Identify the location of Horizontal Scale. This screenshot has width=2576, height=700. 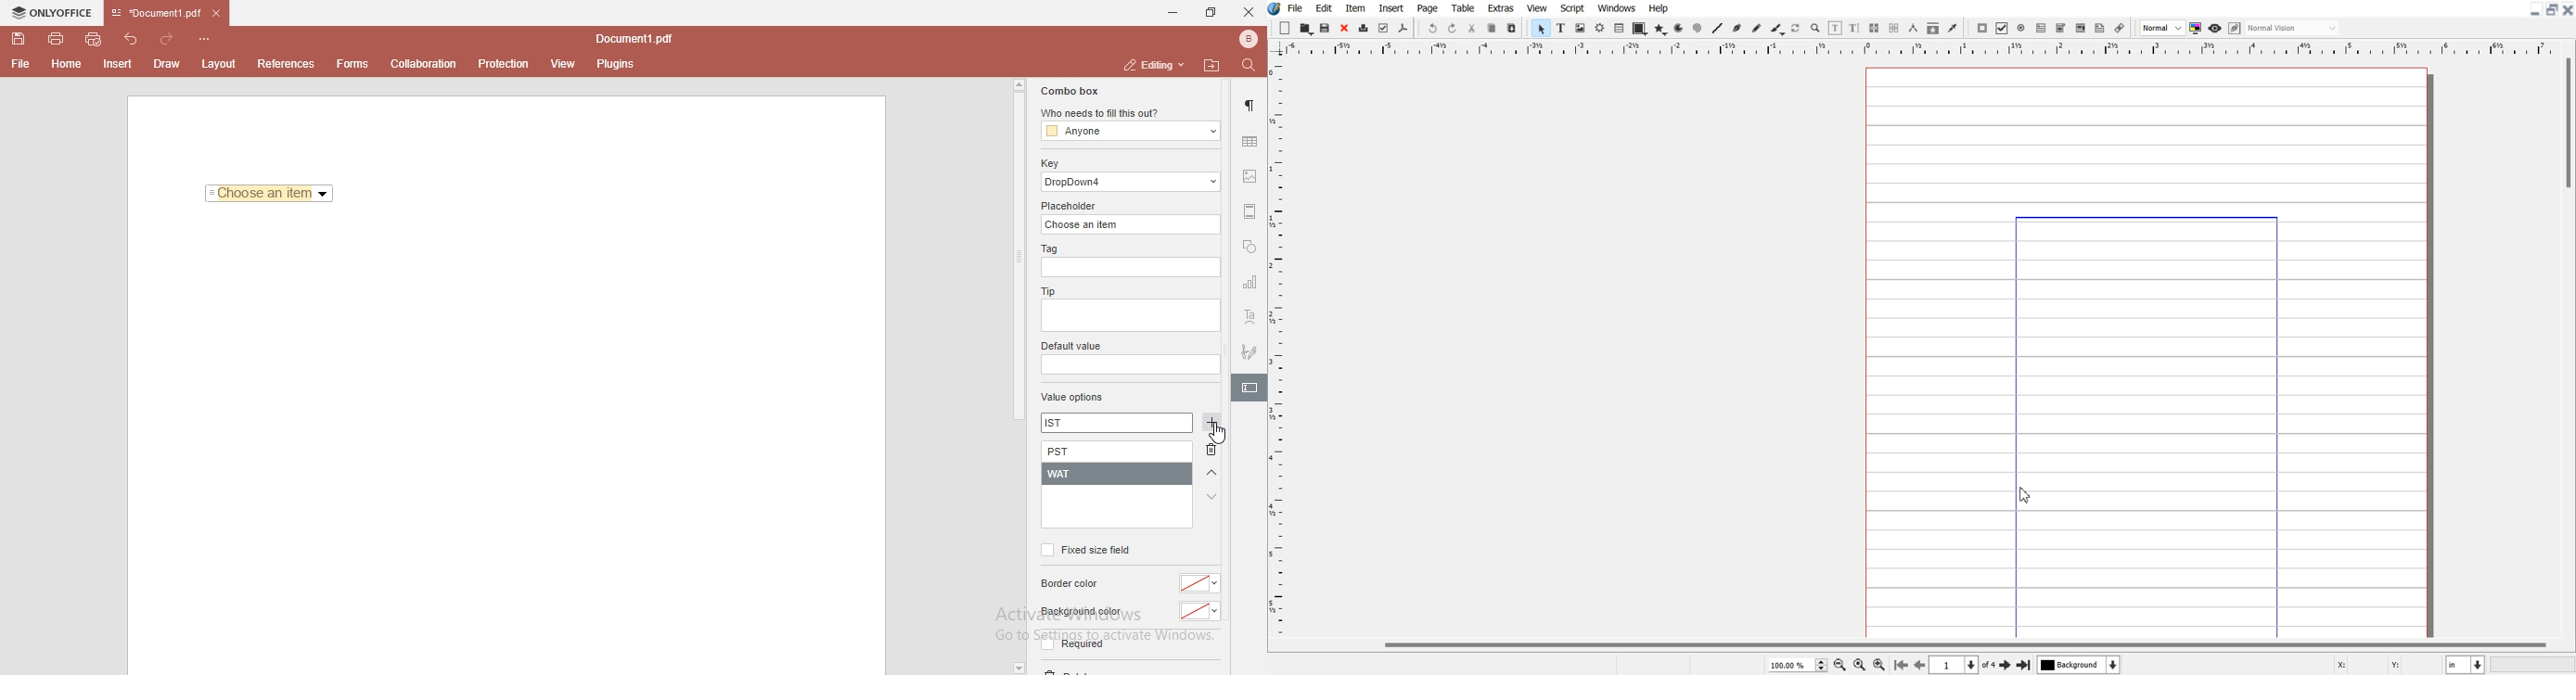
(1921, 47).